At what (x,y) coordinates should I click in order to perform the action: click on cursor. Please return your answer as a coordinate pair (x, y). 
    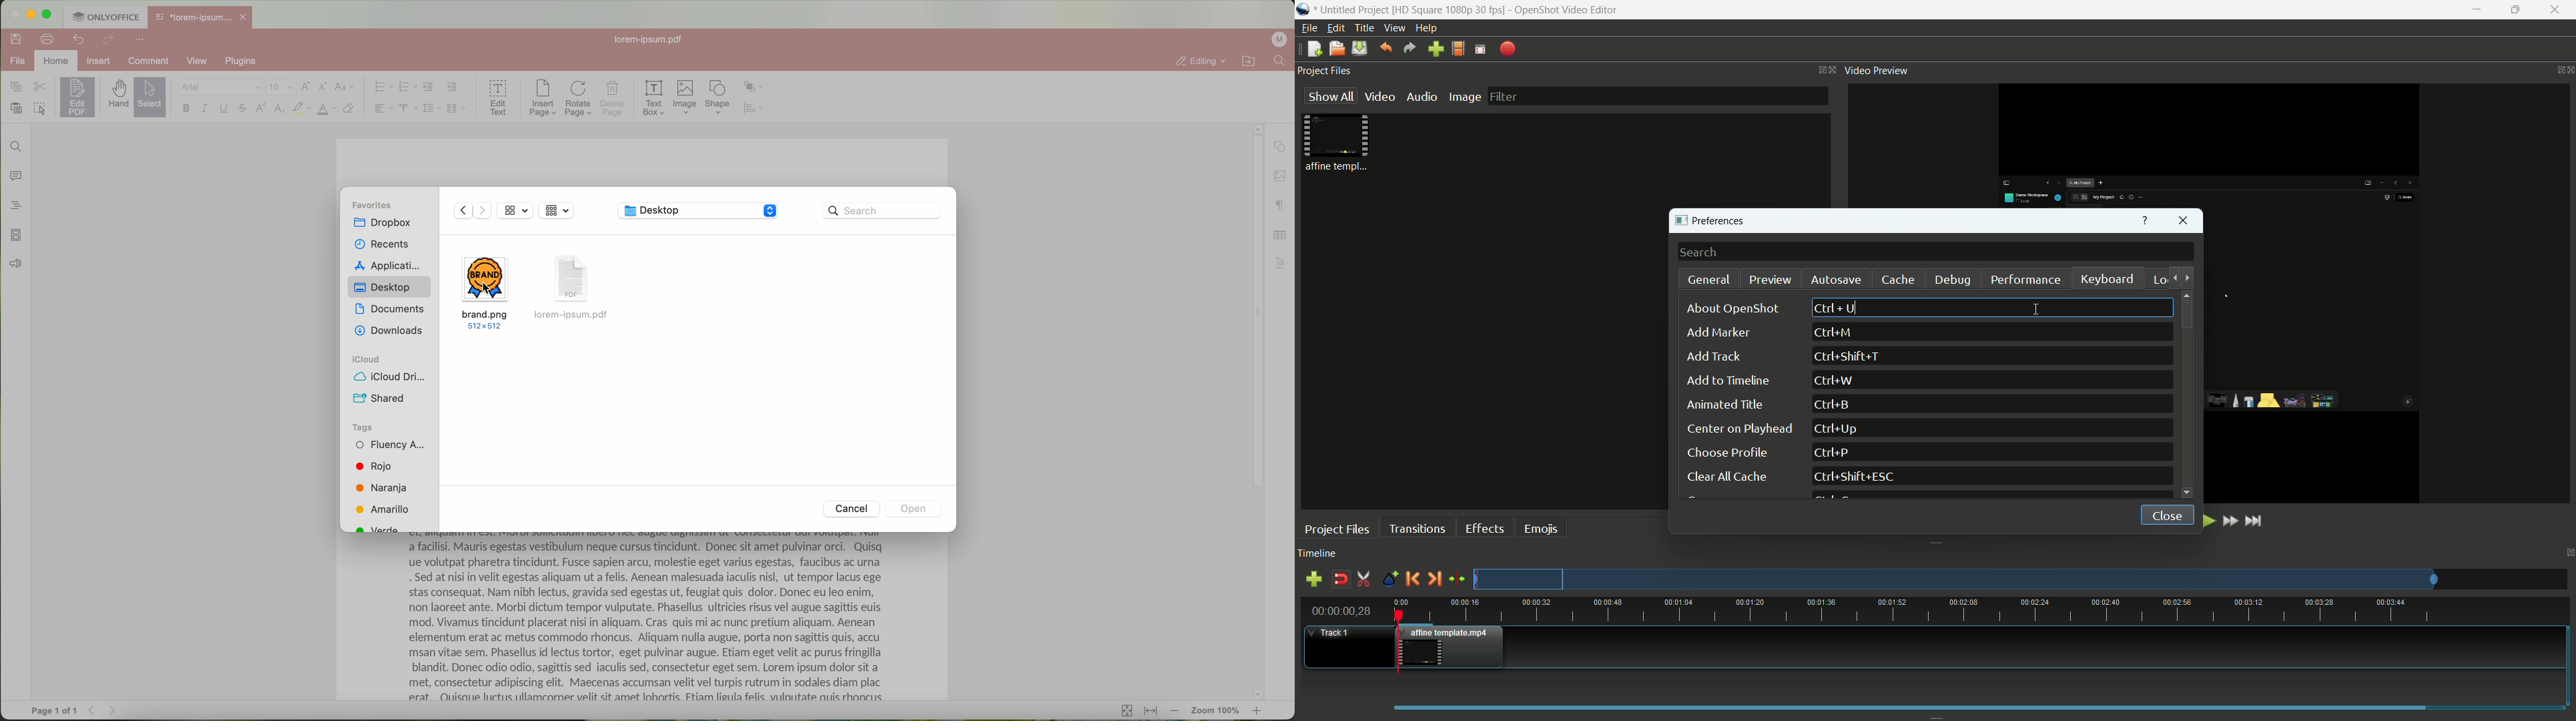
    Looking at the image, I should click on (488, 288).